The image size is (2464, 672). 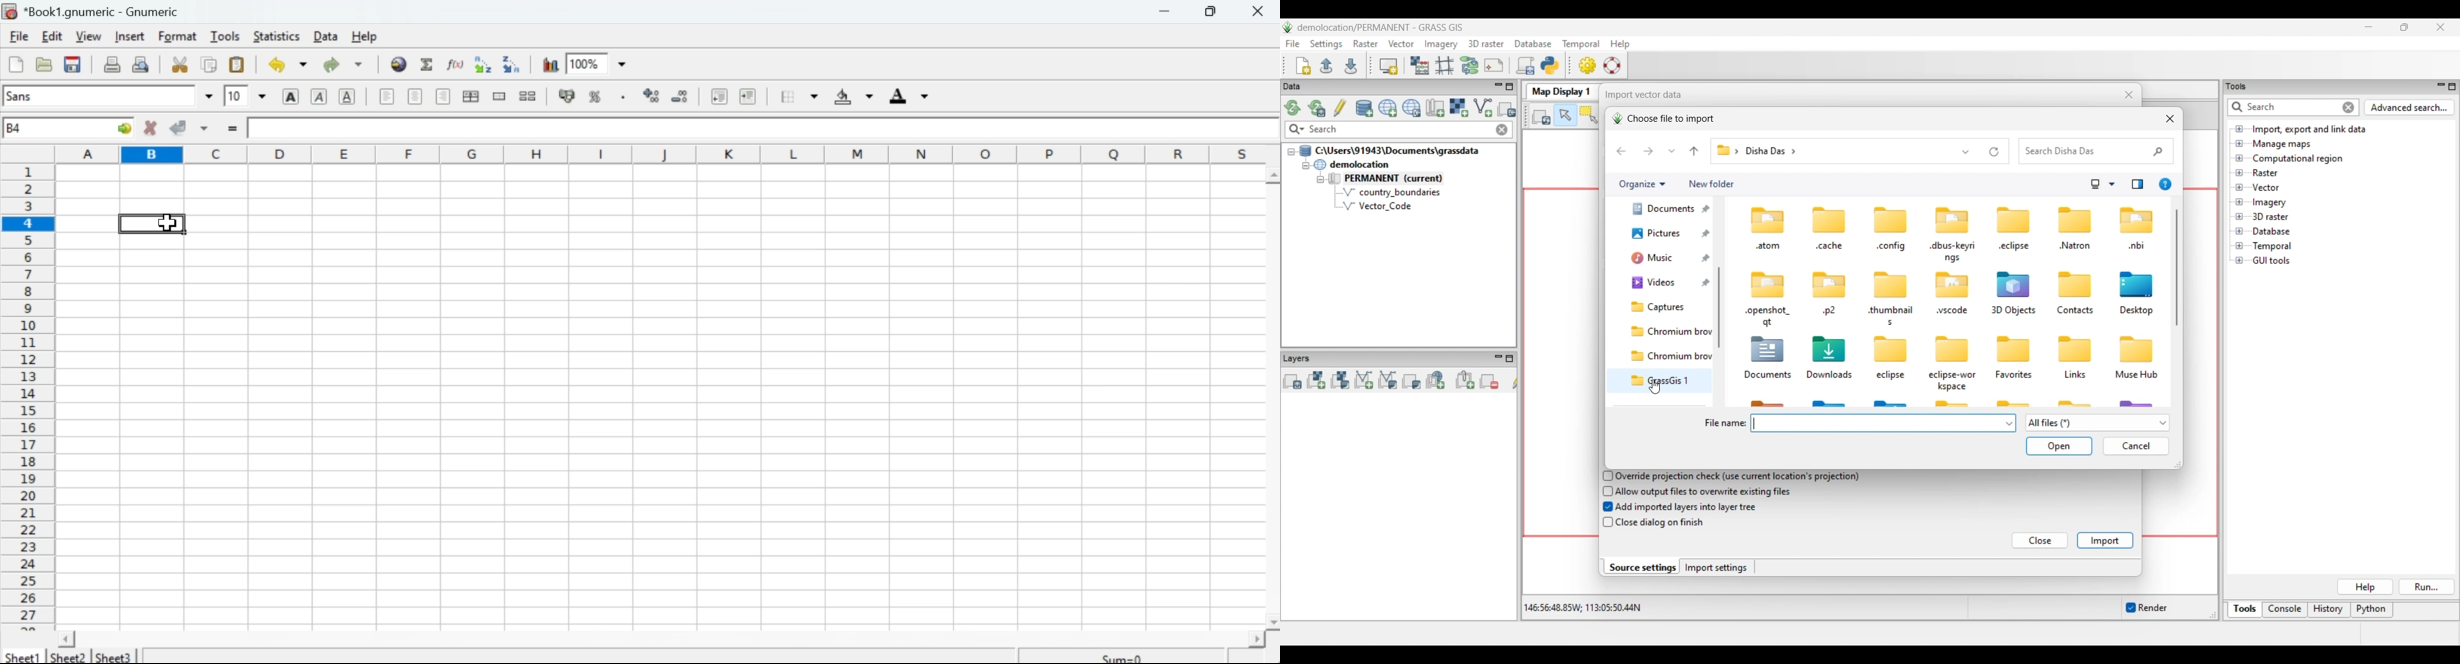 What do you see at coordinates (1672, 151) in the screenshot?
I see `Recent locations` at bounding box center [1672, 151].